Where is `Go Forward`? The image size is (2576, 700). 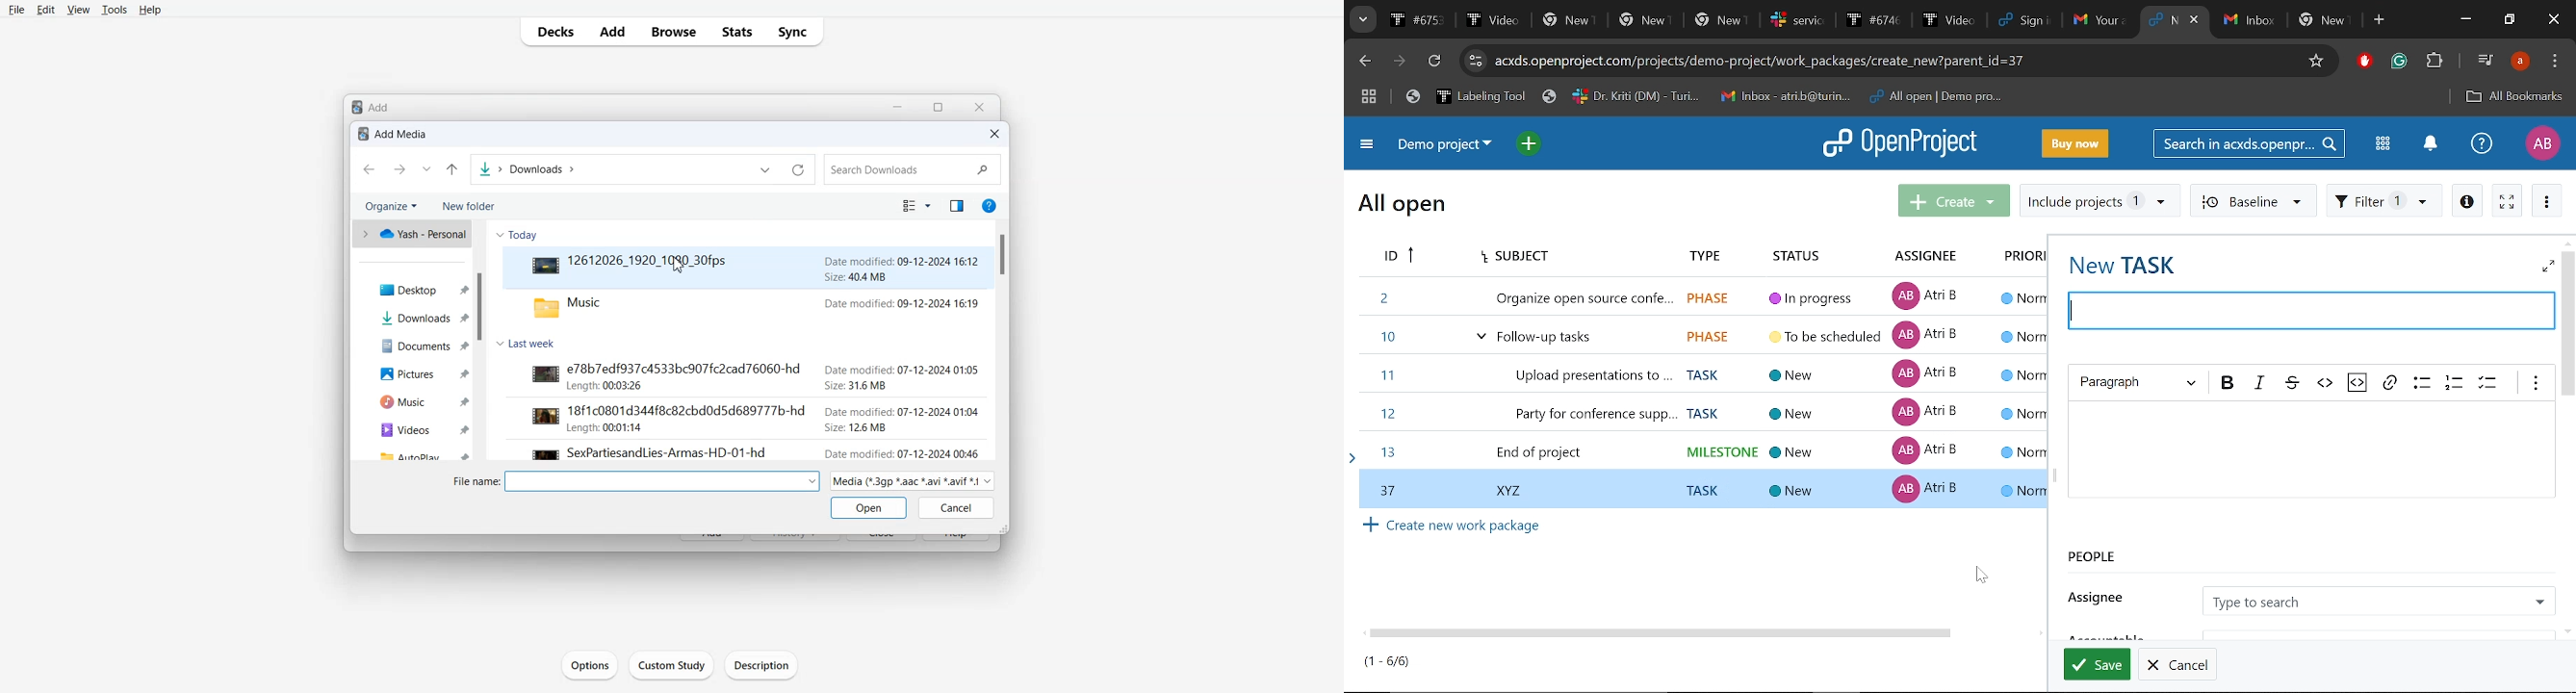
Go Forward is located at coordinates (398, 170).